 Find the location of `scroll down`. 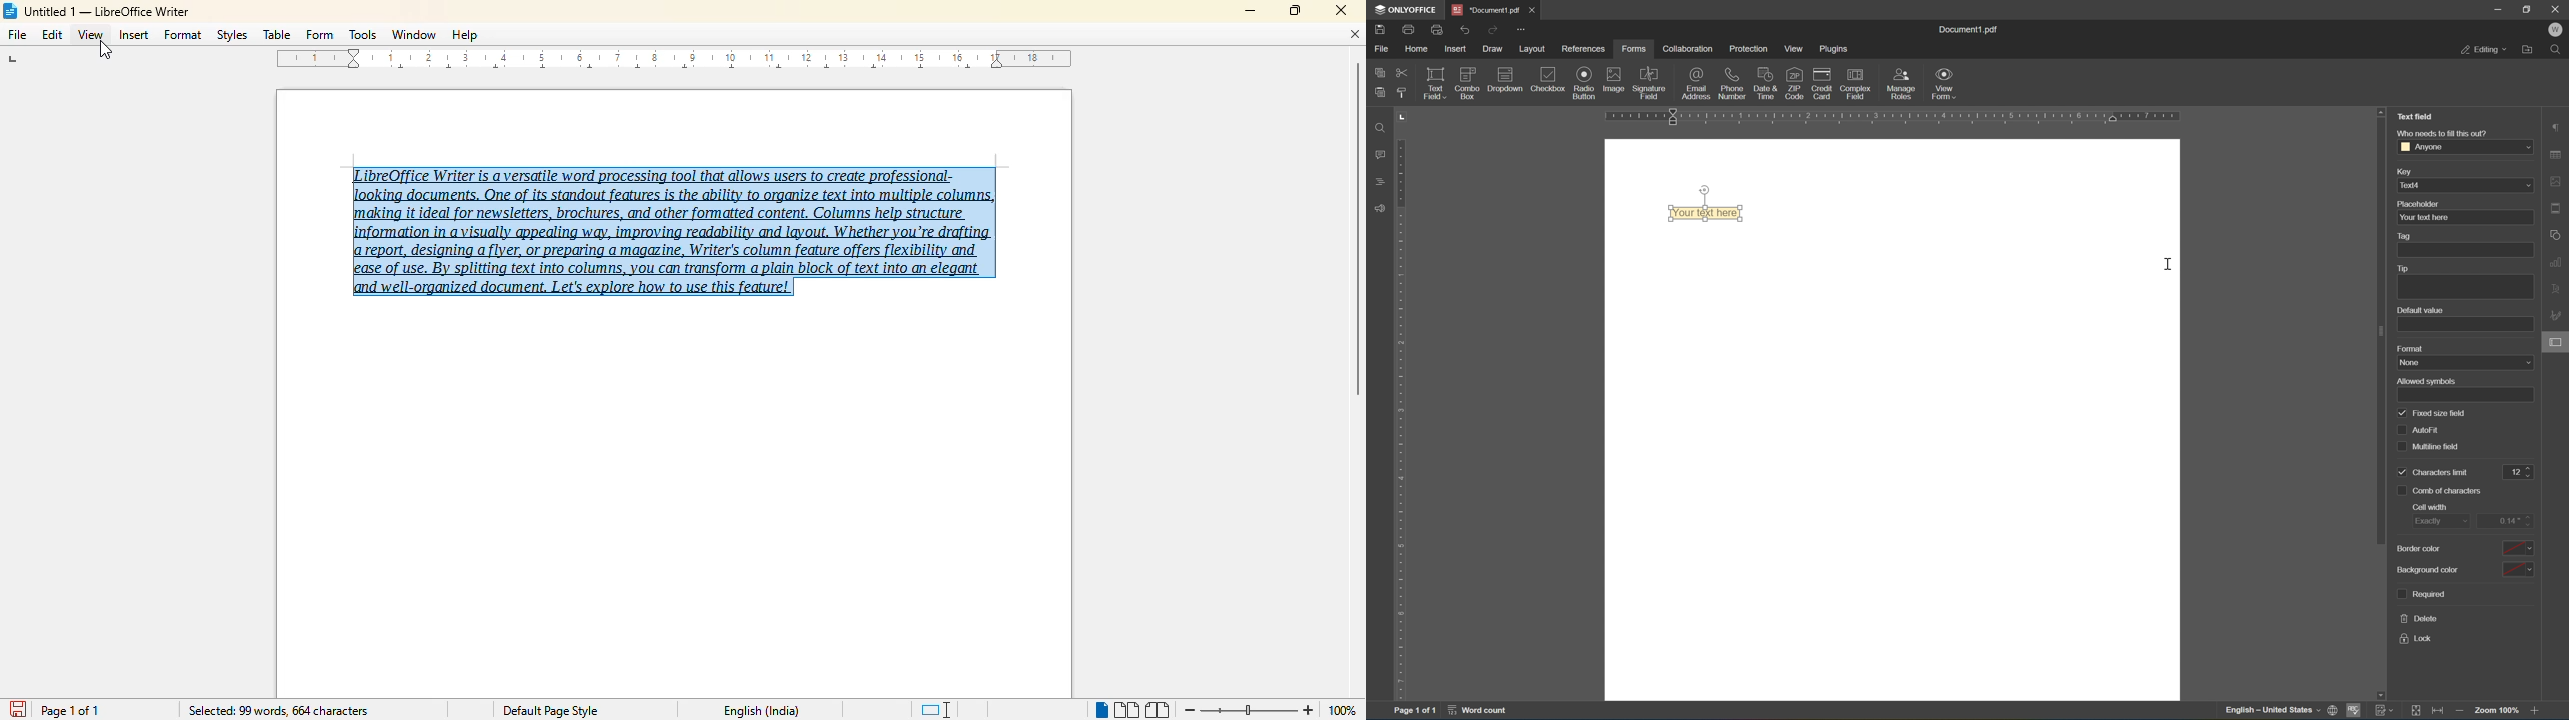

scroll down is located at coordinates (2538, 693).